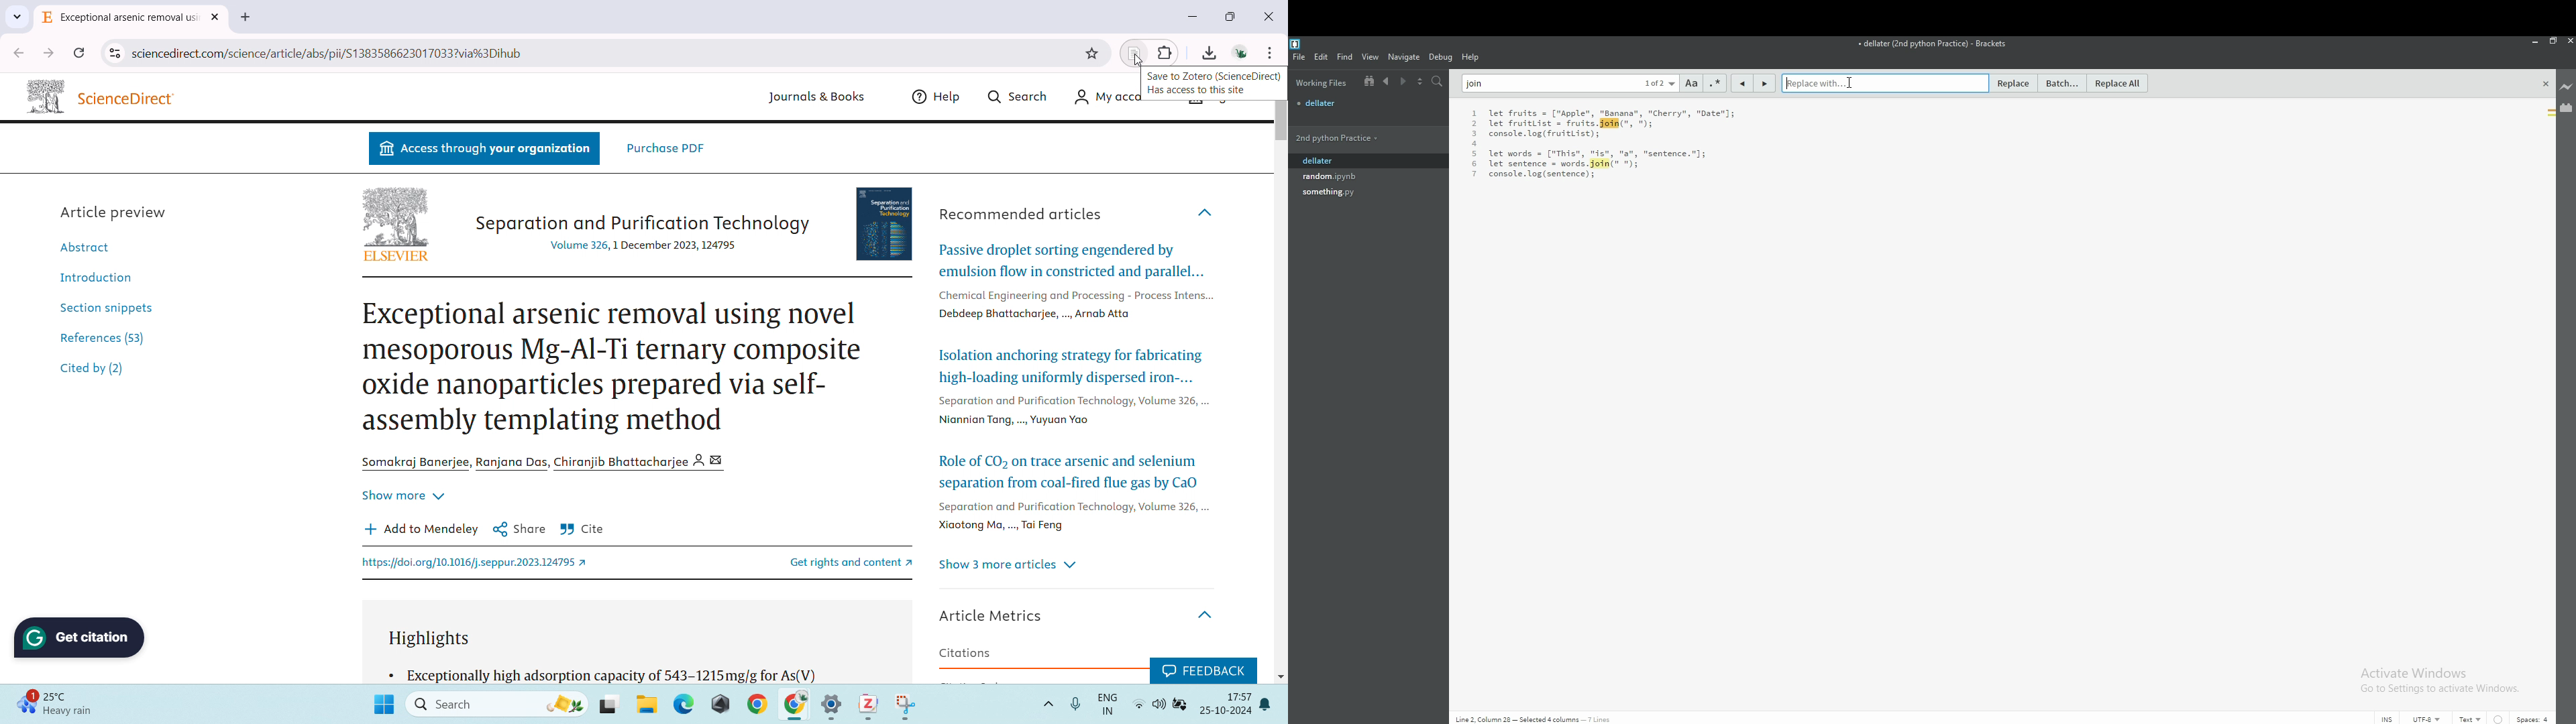  Describe the element at coordinates (402, 492) in the screenshot. I see `Show more` at that location.